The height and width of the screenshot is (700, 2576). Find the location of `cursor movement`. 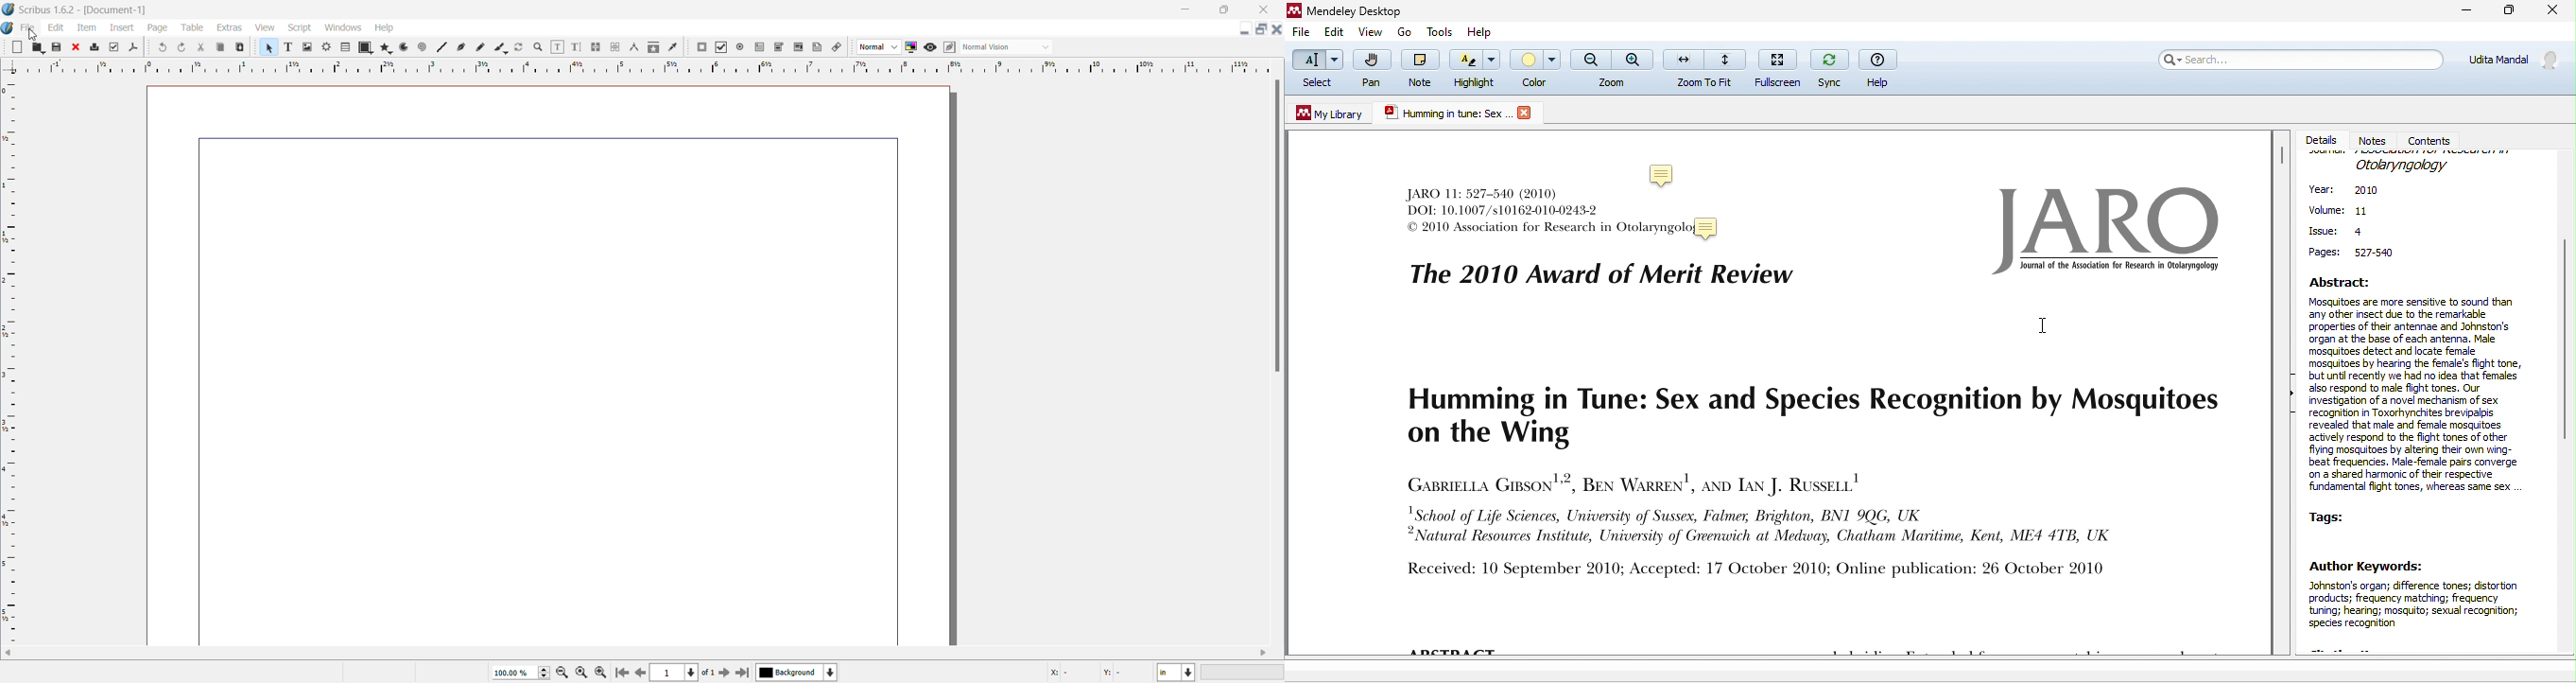

cursor movement is located at coordinates (2037, 325).